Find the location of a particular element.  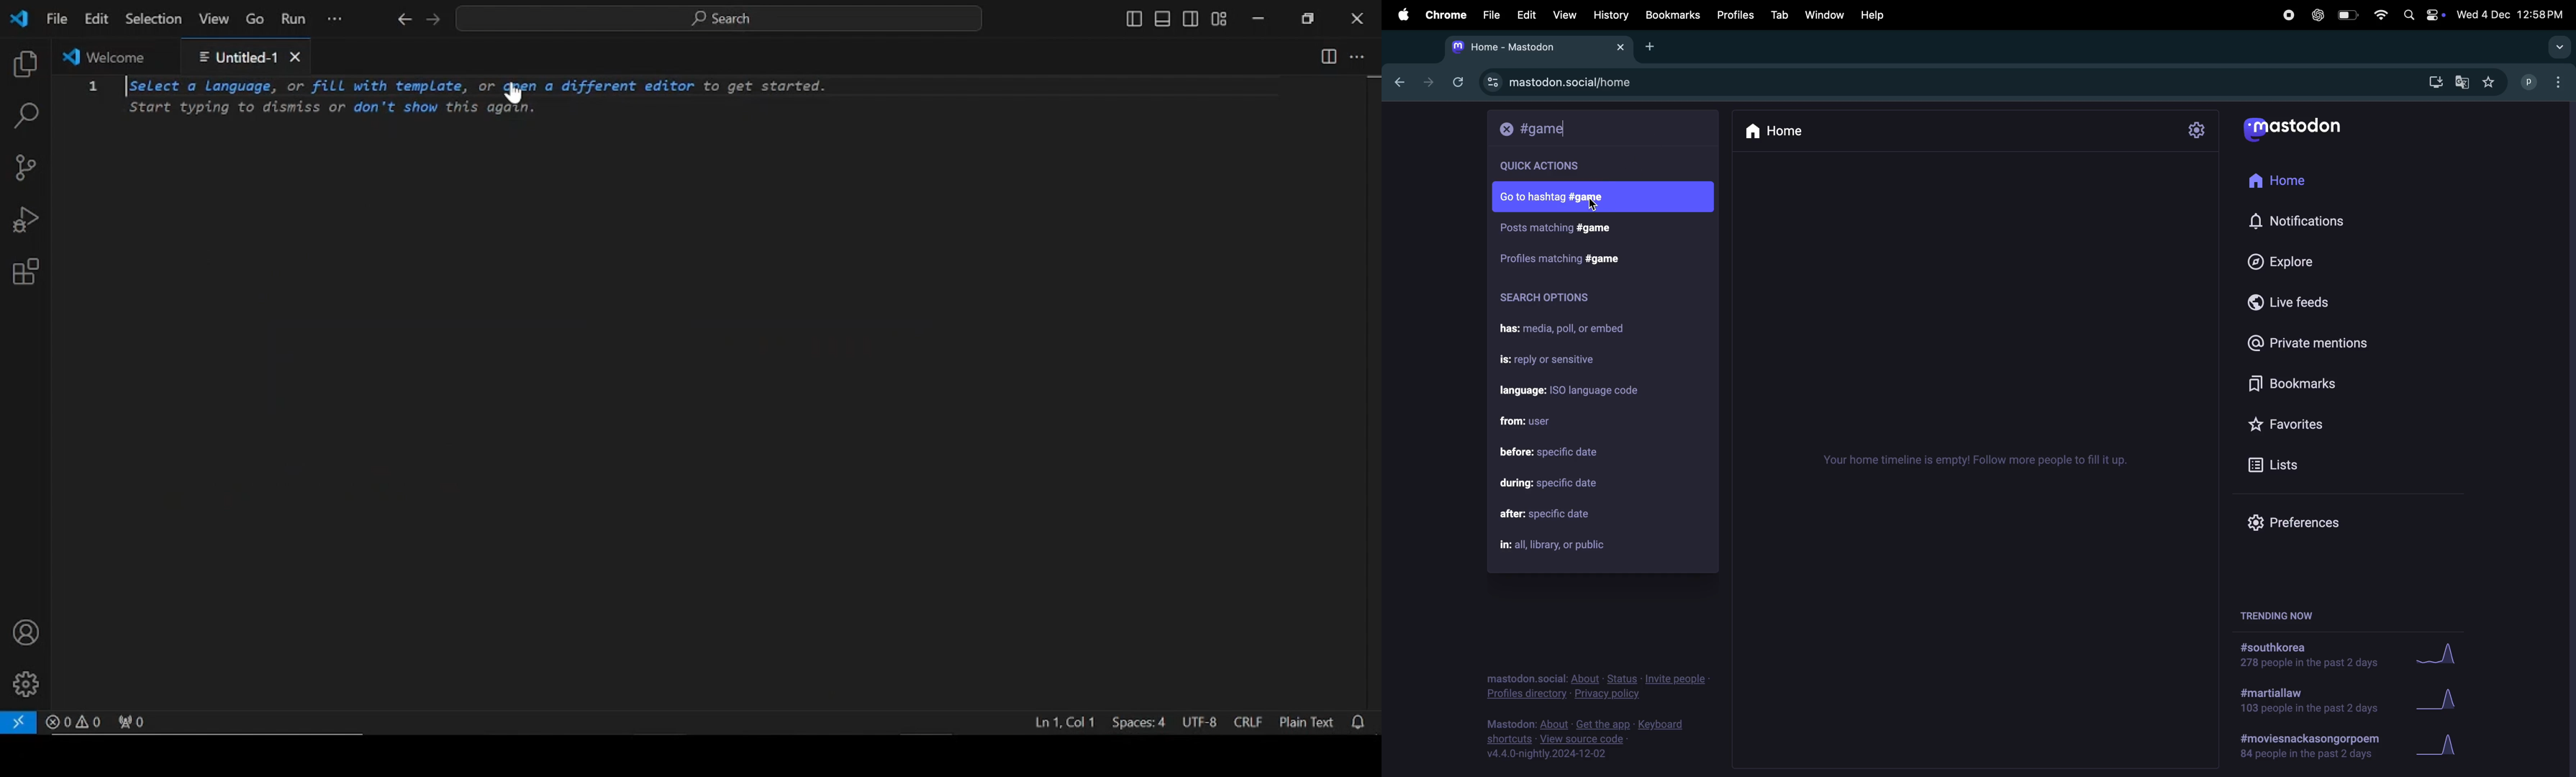

Recent searches is located at coordinates (1566, 166).